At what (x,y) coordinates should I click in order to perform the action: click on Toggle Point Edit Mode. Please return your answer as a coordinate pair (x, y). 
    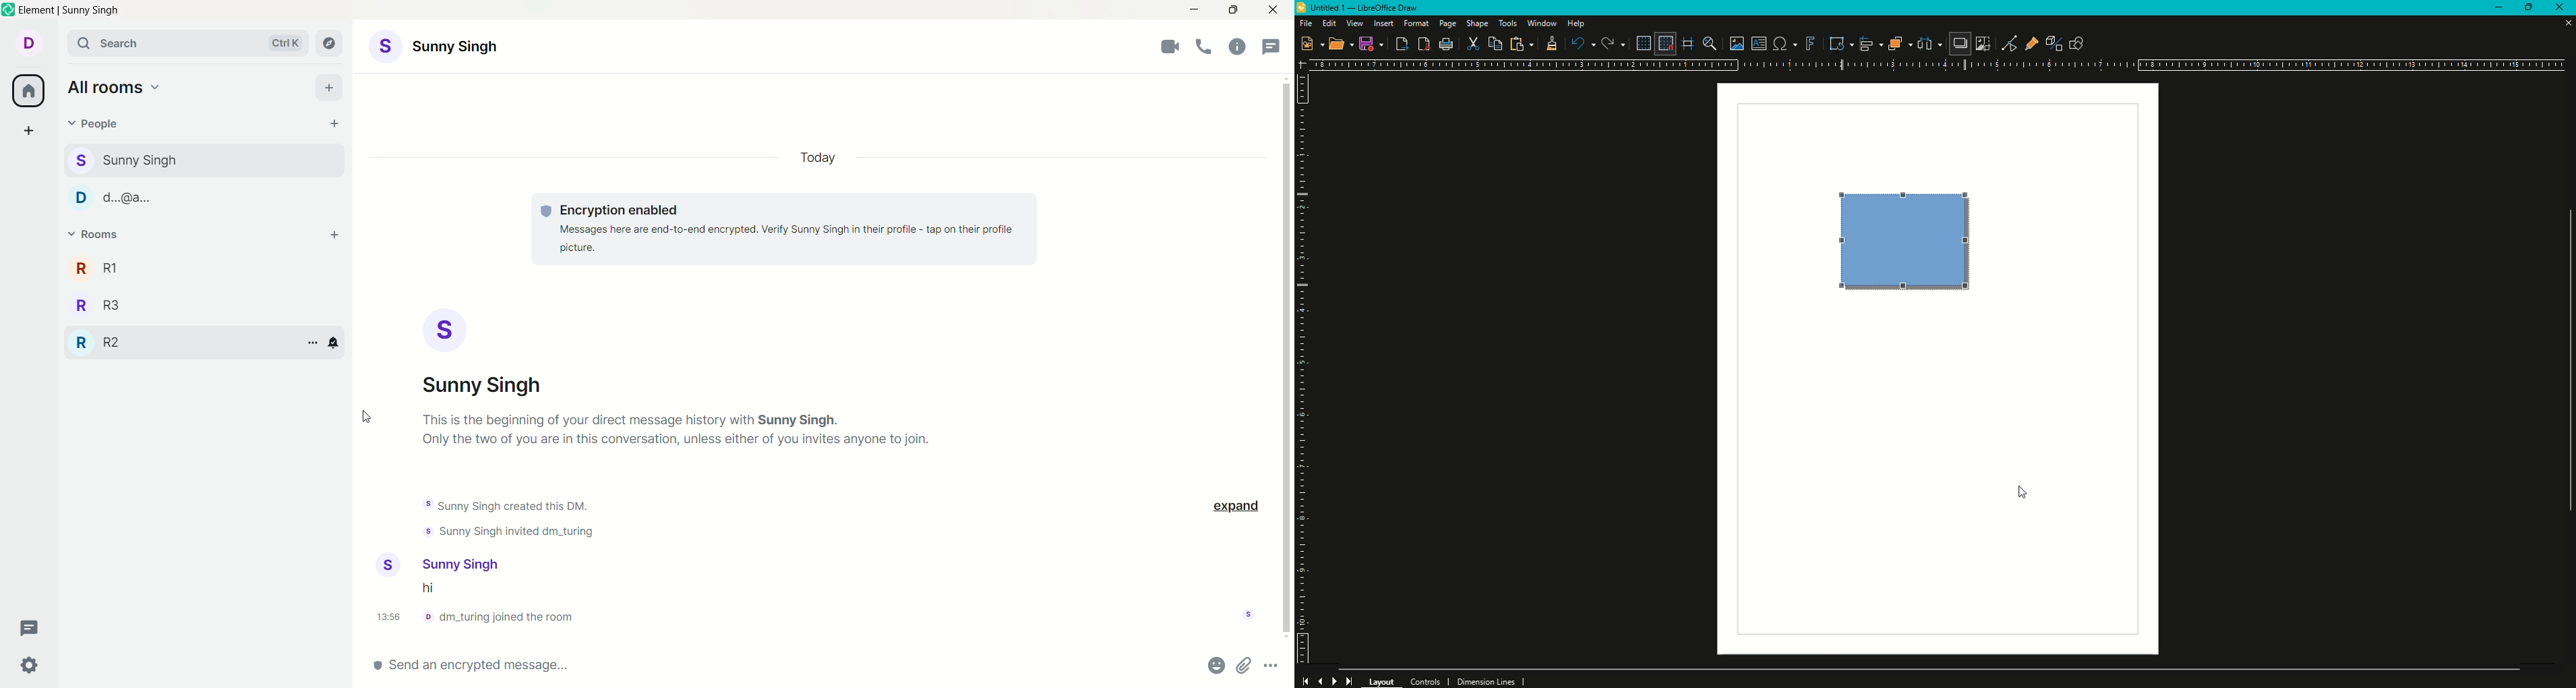
    Looking at the image, I should click on (2005, 43).